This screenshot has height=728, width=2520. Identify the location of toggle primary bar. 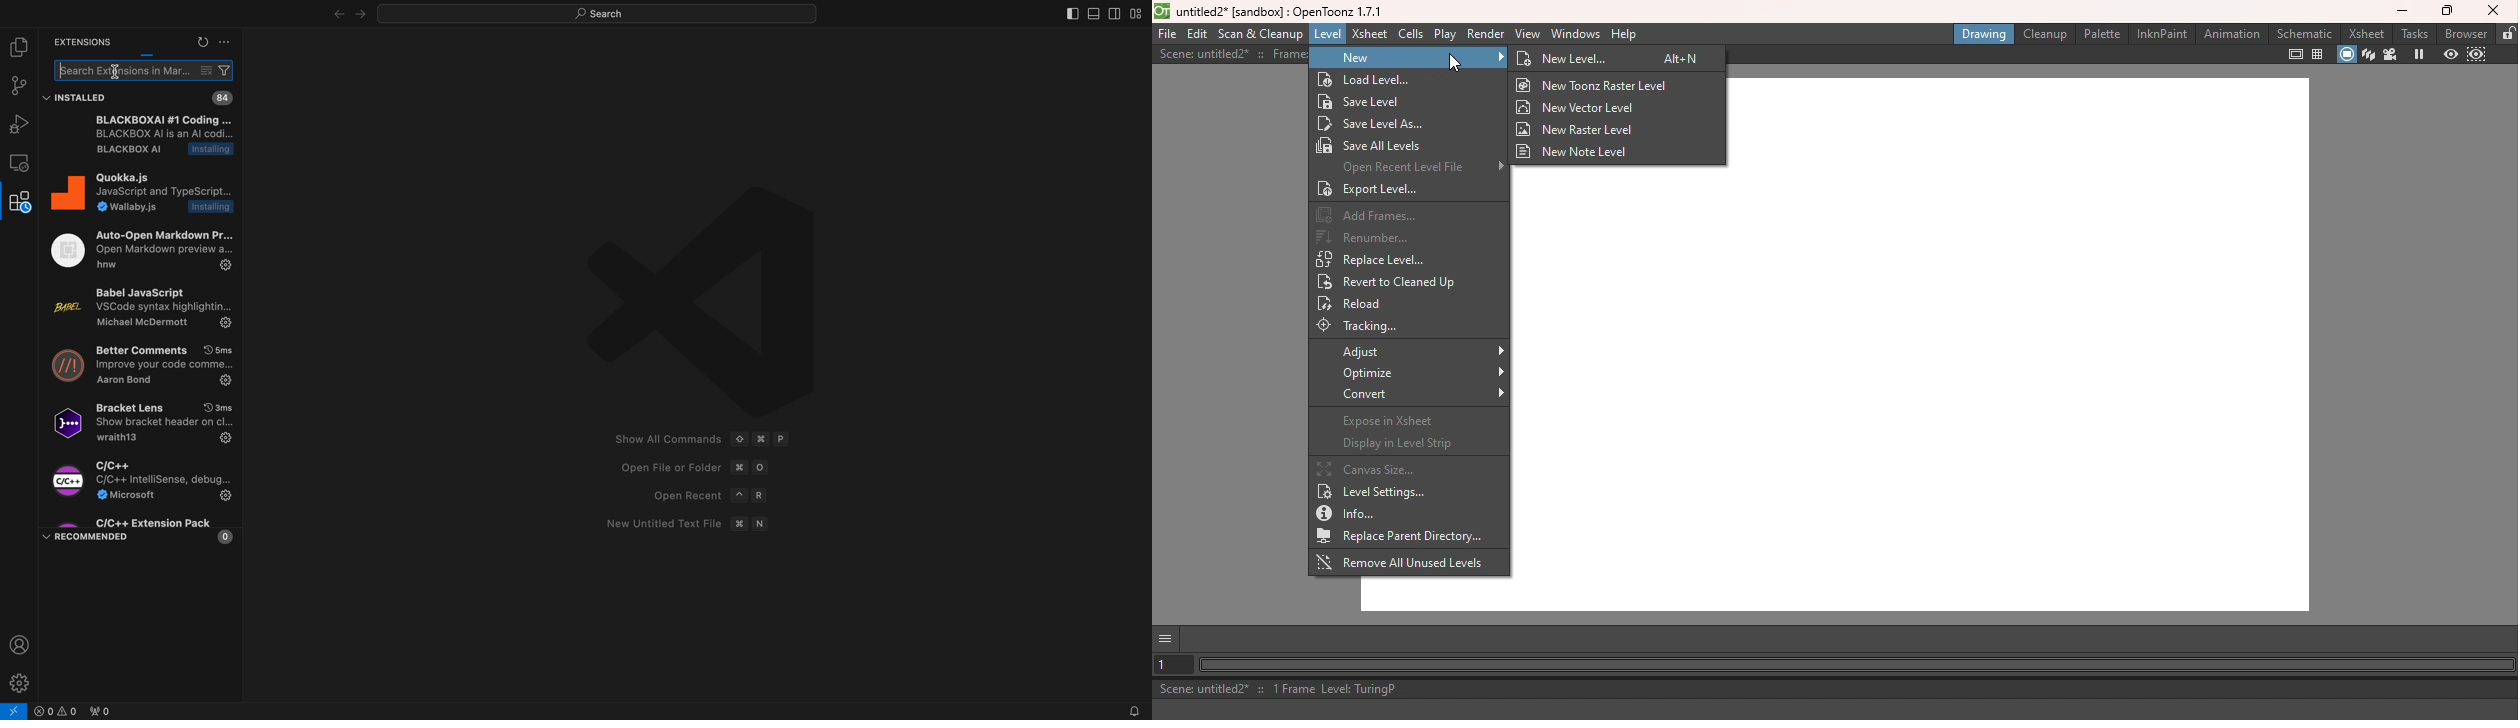
(1091, 12).